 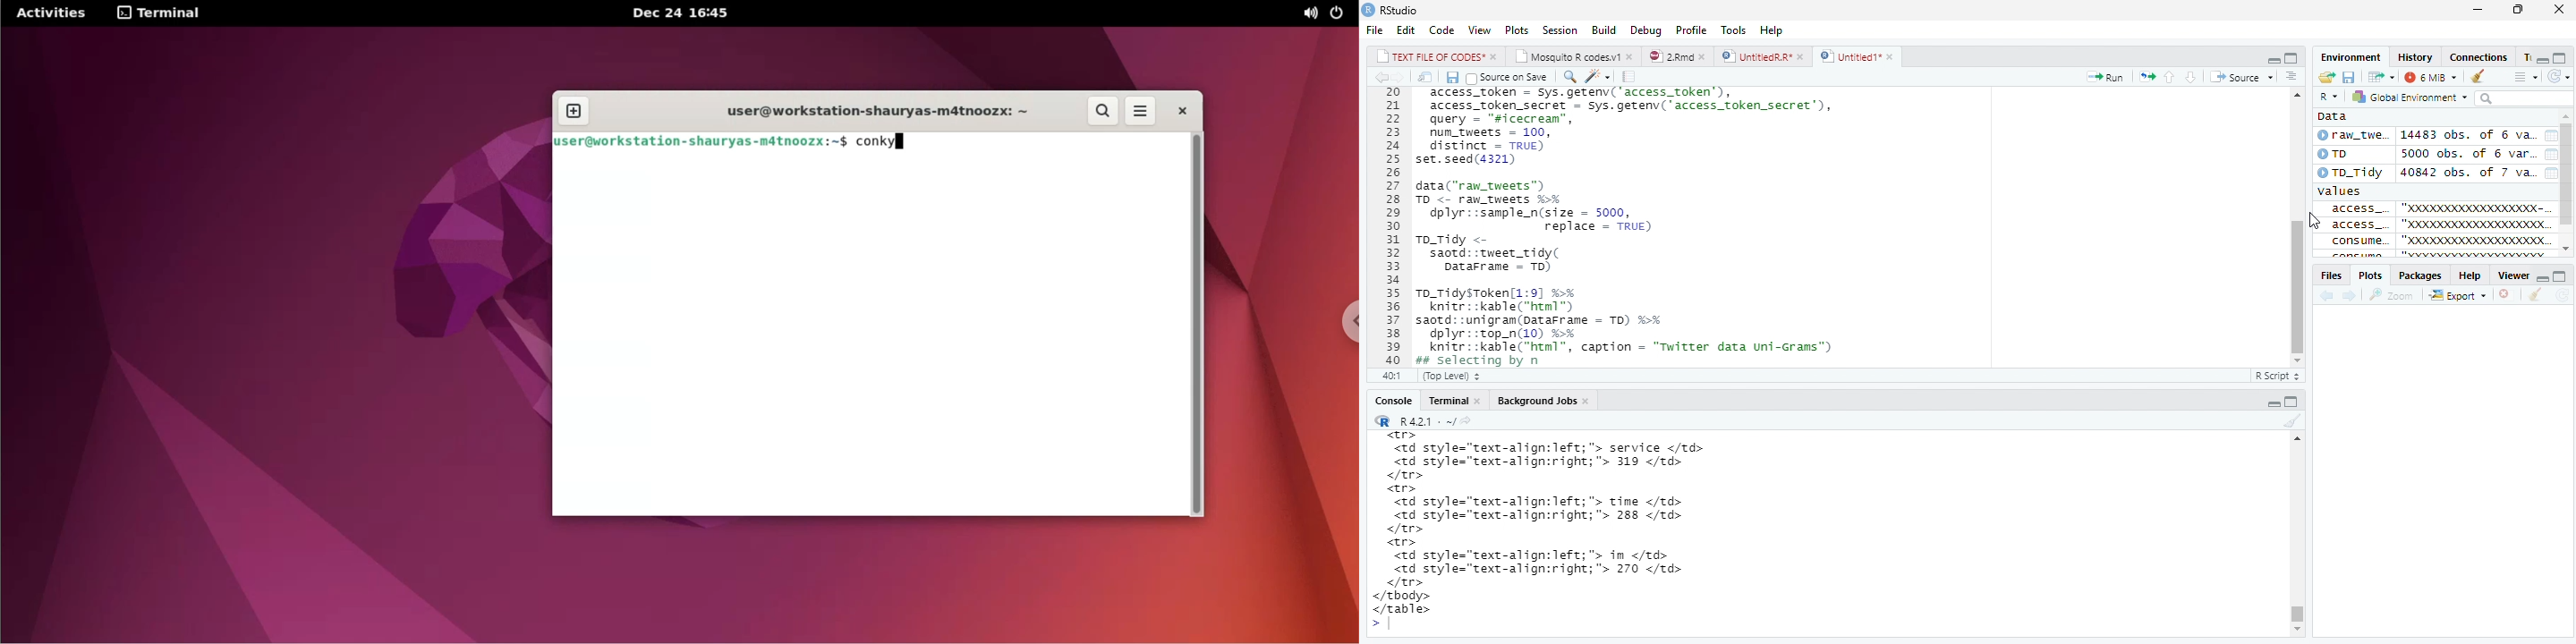 What do you see at coordinates (1602, 76) in the screenshot?
I see `code tools` at bounding box center [1602, 76].